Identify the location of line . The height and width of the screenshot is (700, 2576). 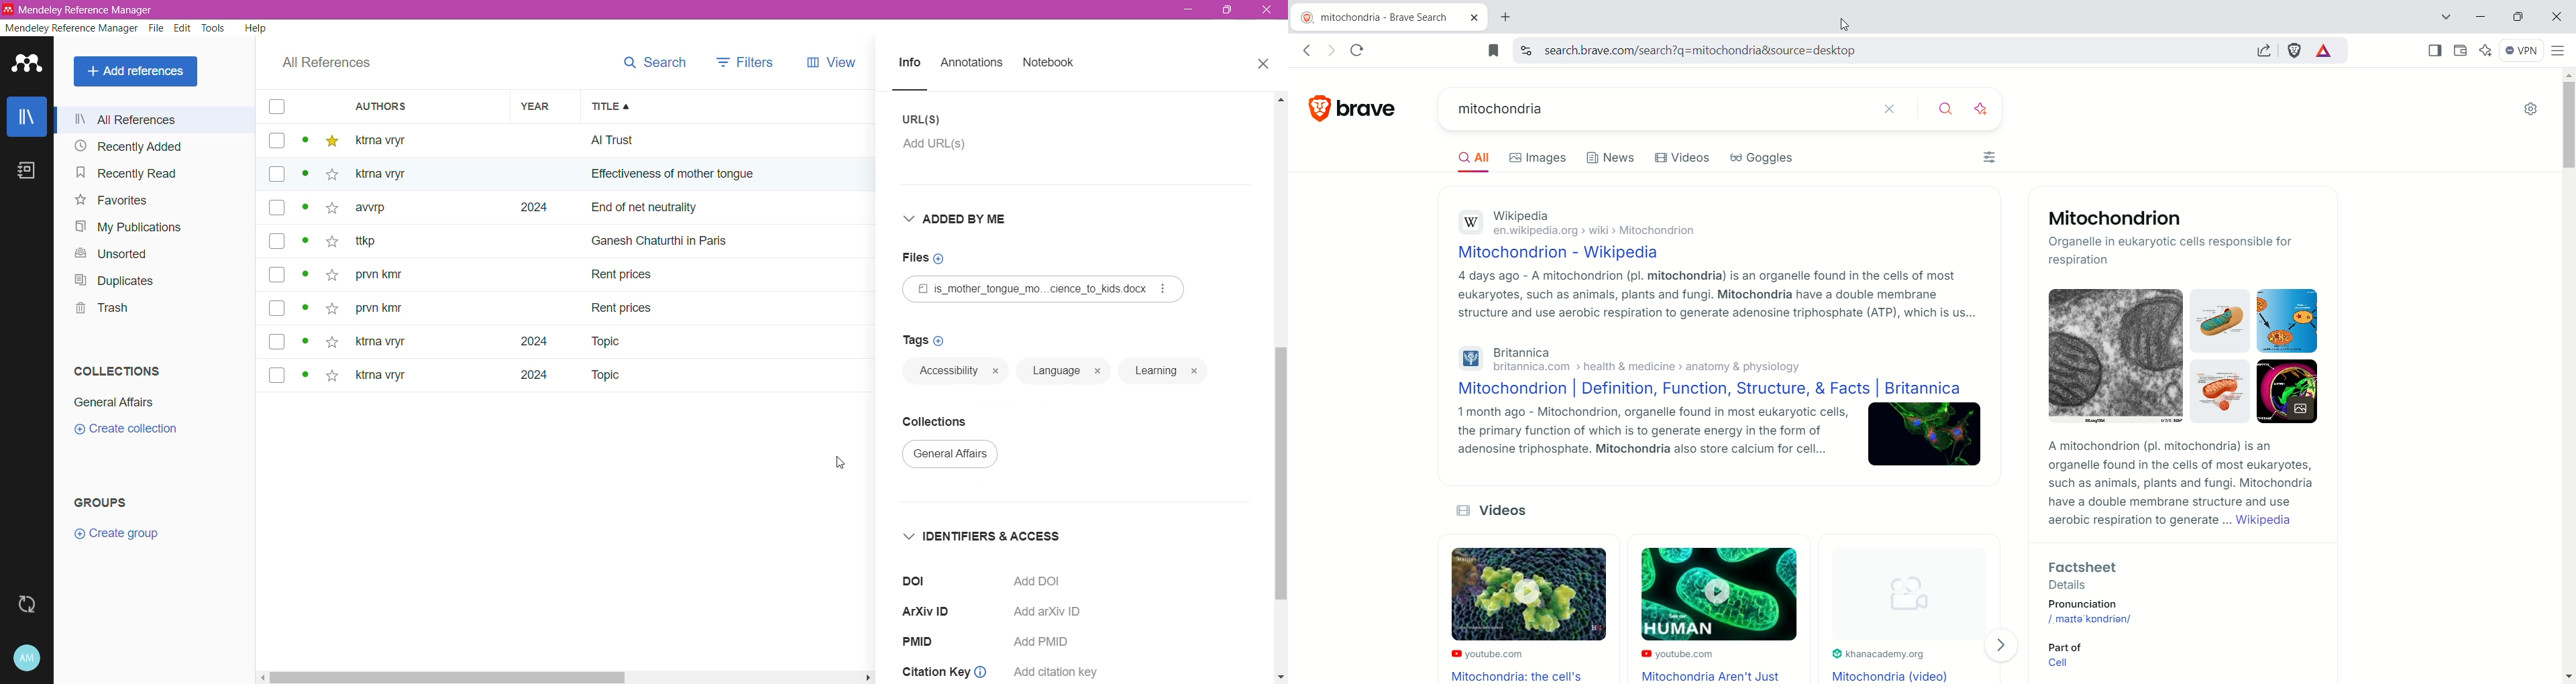
(922, 90).